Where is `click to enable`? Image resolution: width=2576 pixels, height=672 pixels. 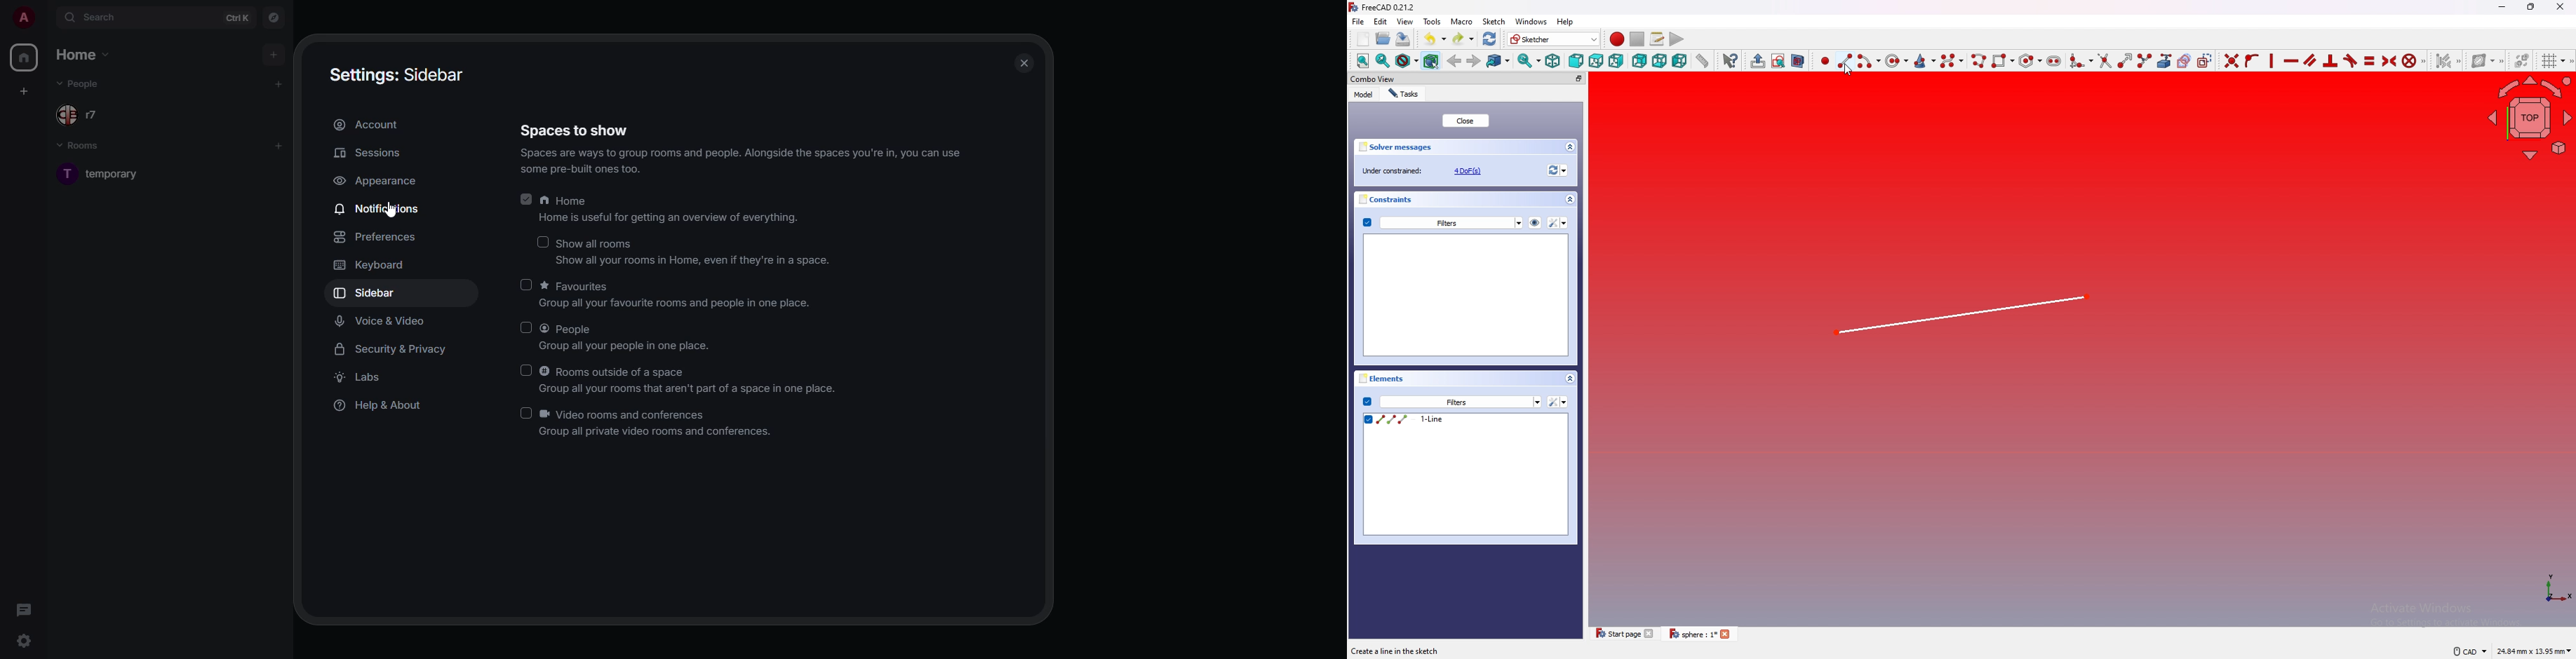 click to enable is located at coordinates (526, 412).